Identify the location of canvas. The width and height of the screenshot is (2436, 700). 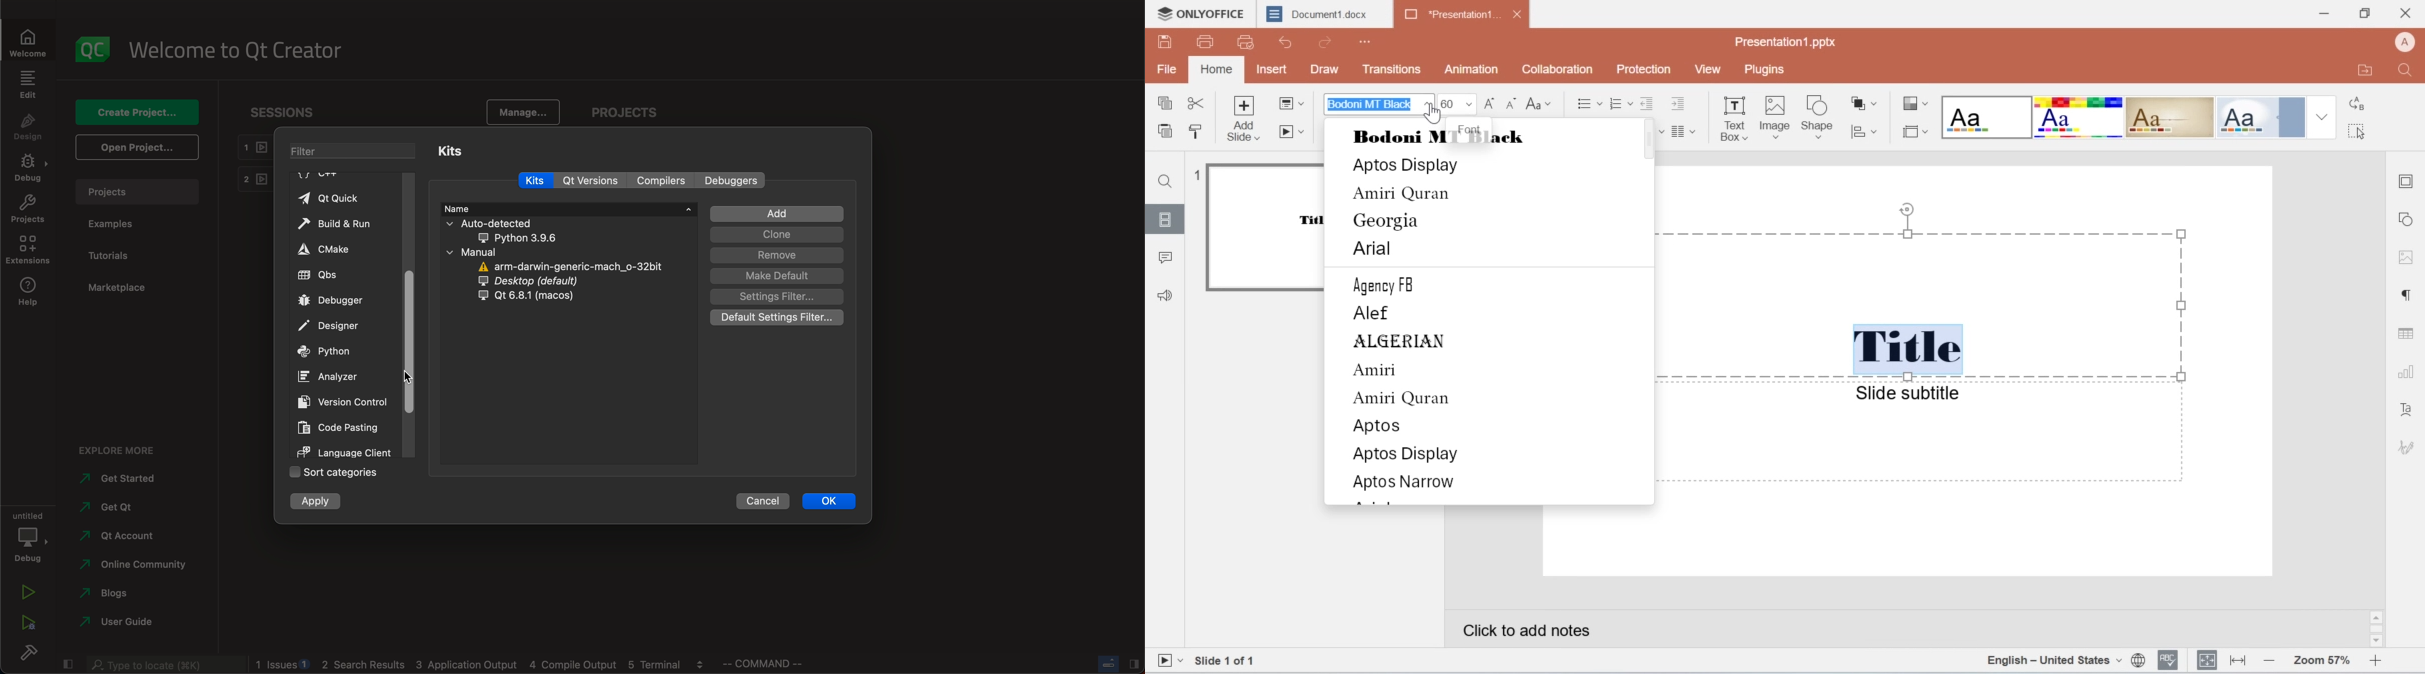
(1963, 372).